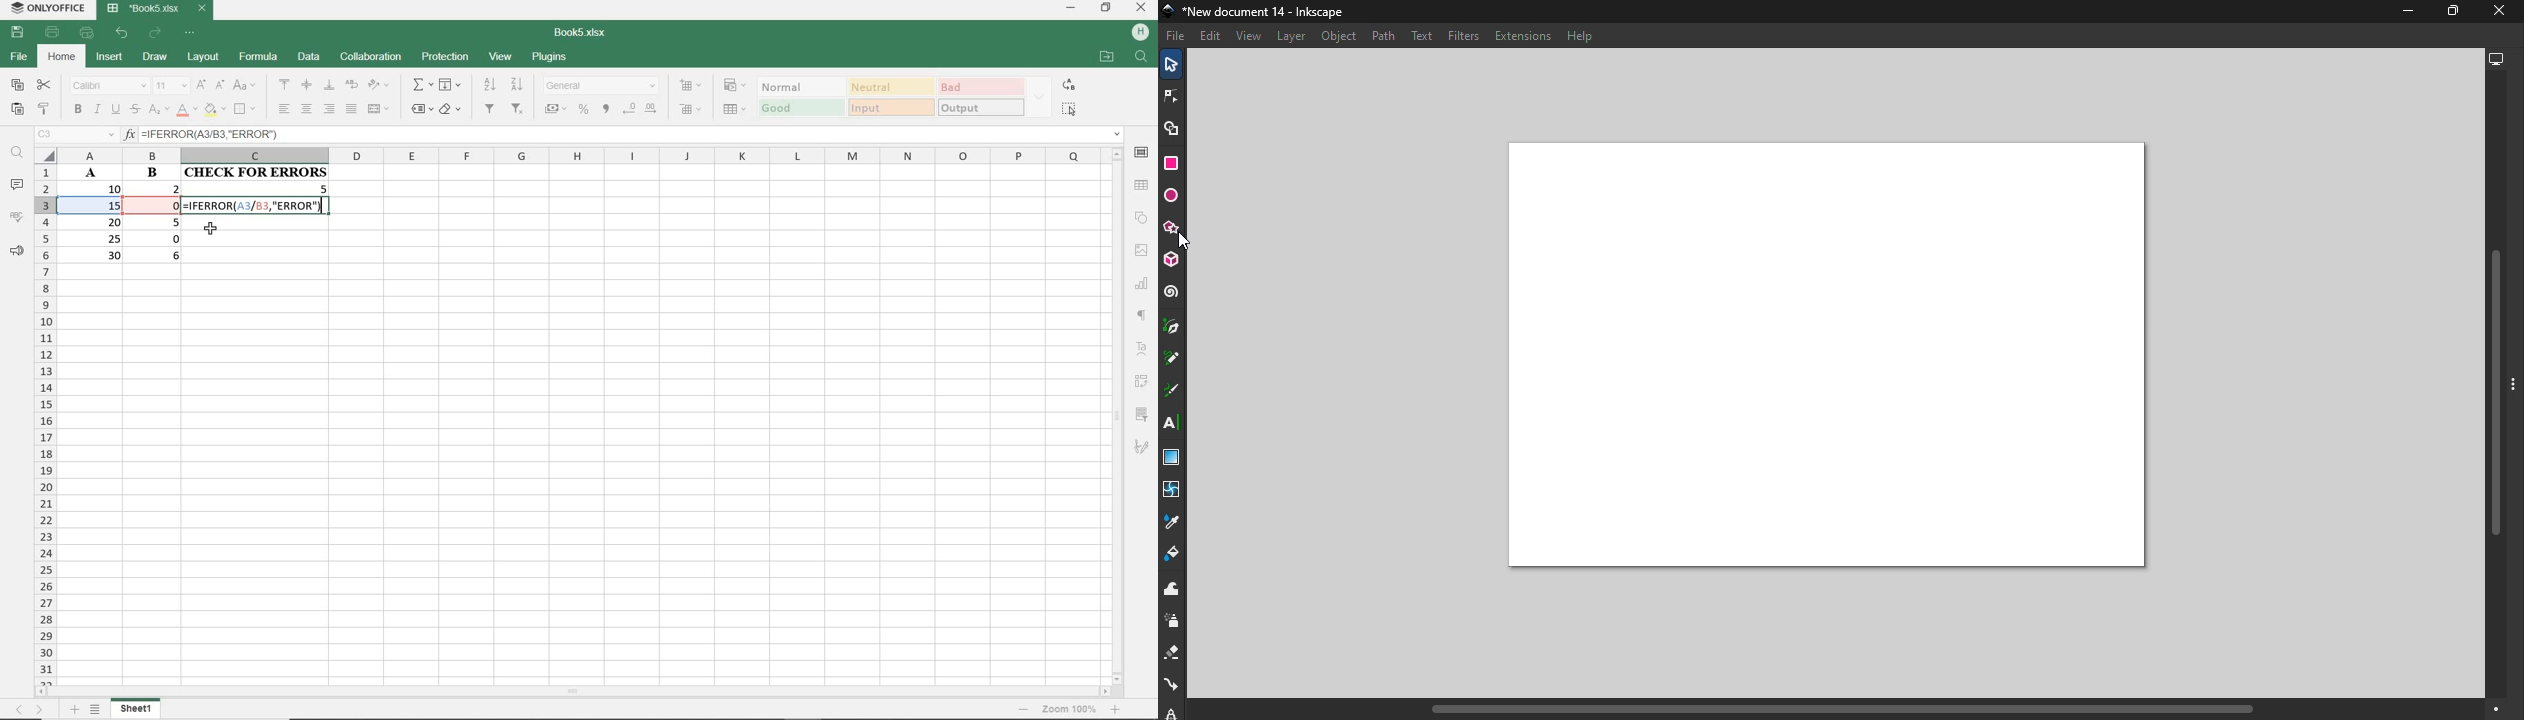 The image size is (2548, 728). What do you see at coordinates (307, 109) in the screenshot?
I see `ALIGN CENTER` at bounding box center [307, 109].